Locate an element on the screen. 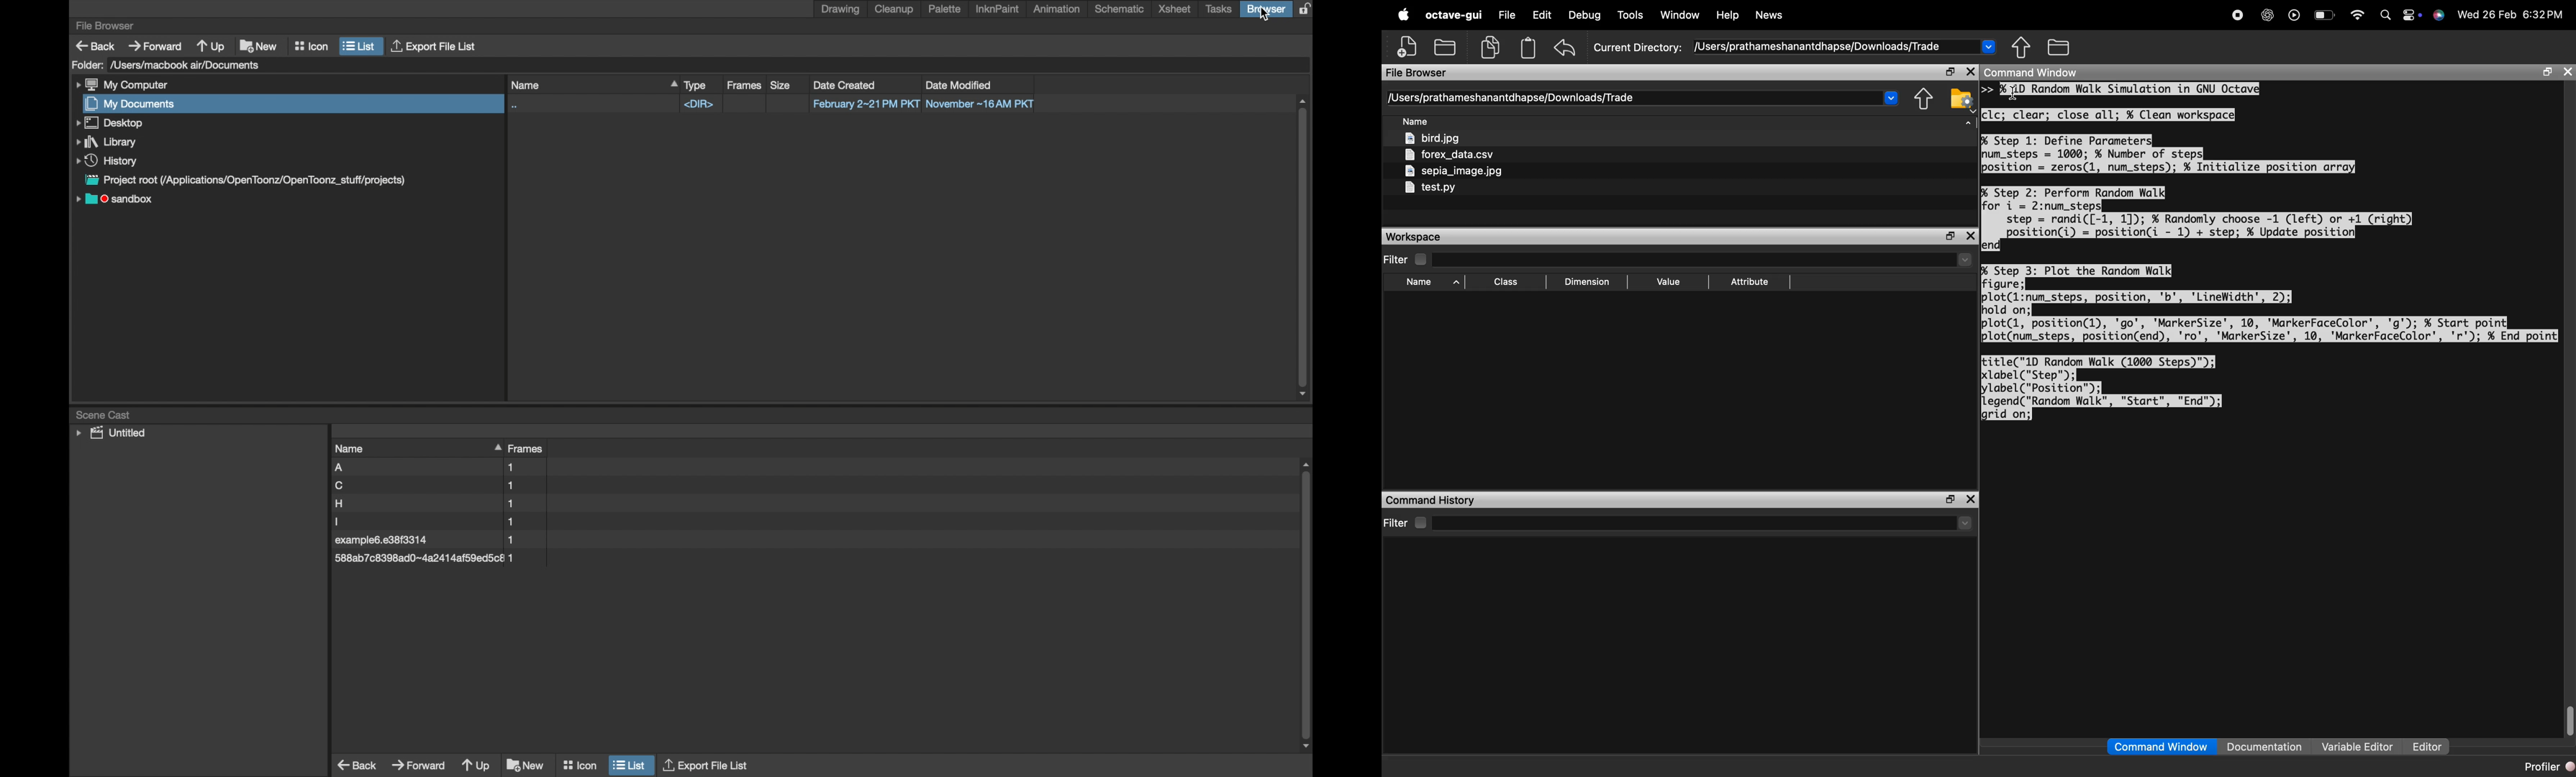 The image size is (2576, 784). I is located at coordinates (387, 522).